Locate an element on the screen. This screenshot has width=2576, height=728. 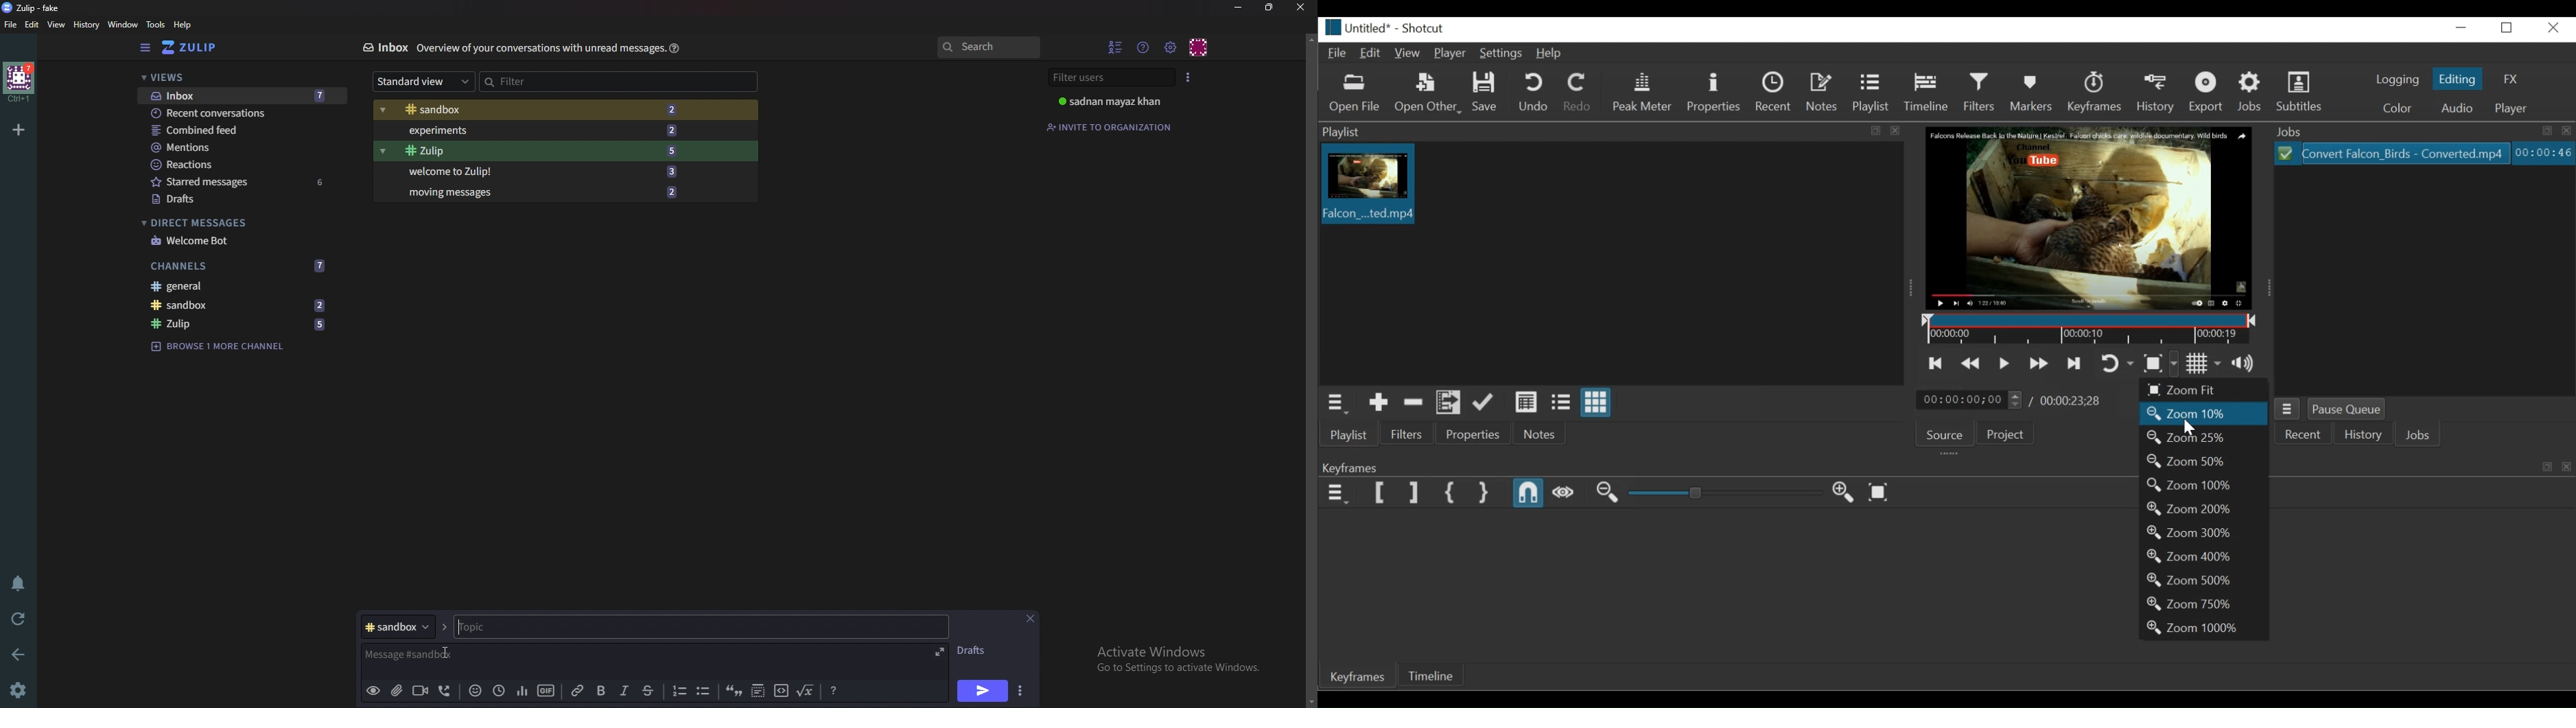
History is located at coordinates (88, 25).